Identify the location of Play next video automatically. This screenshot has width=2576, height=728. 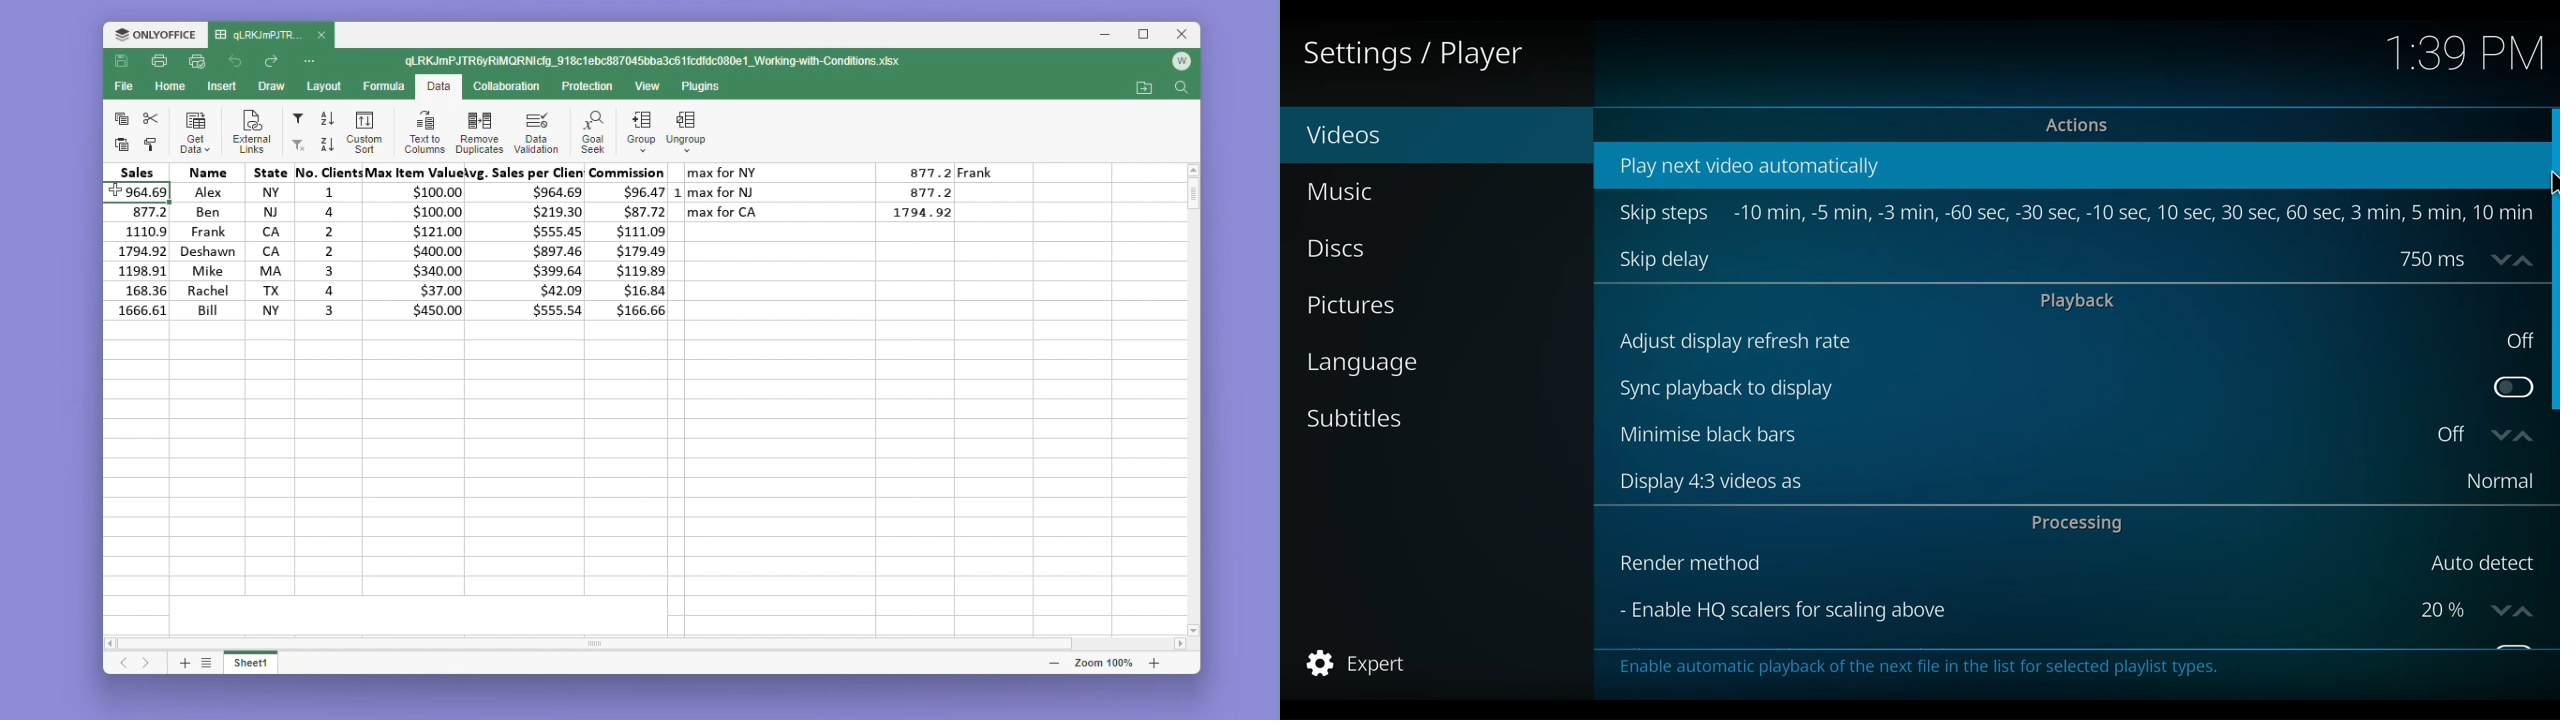
(1759, 167).